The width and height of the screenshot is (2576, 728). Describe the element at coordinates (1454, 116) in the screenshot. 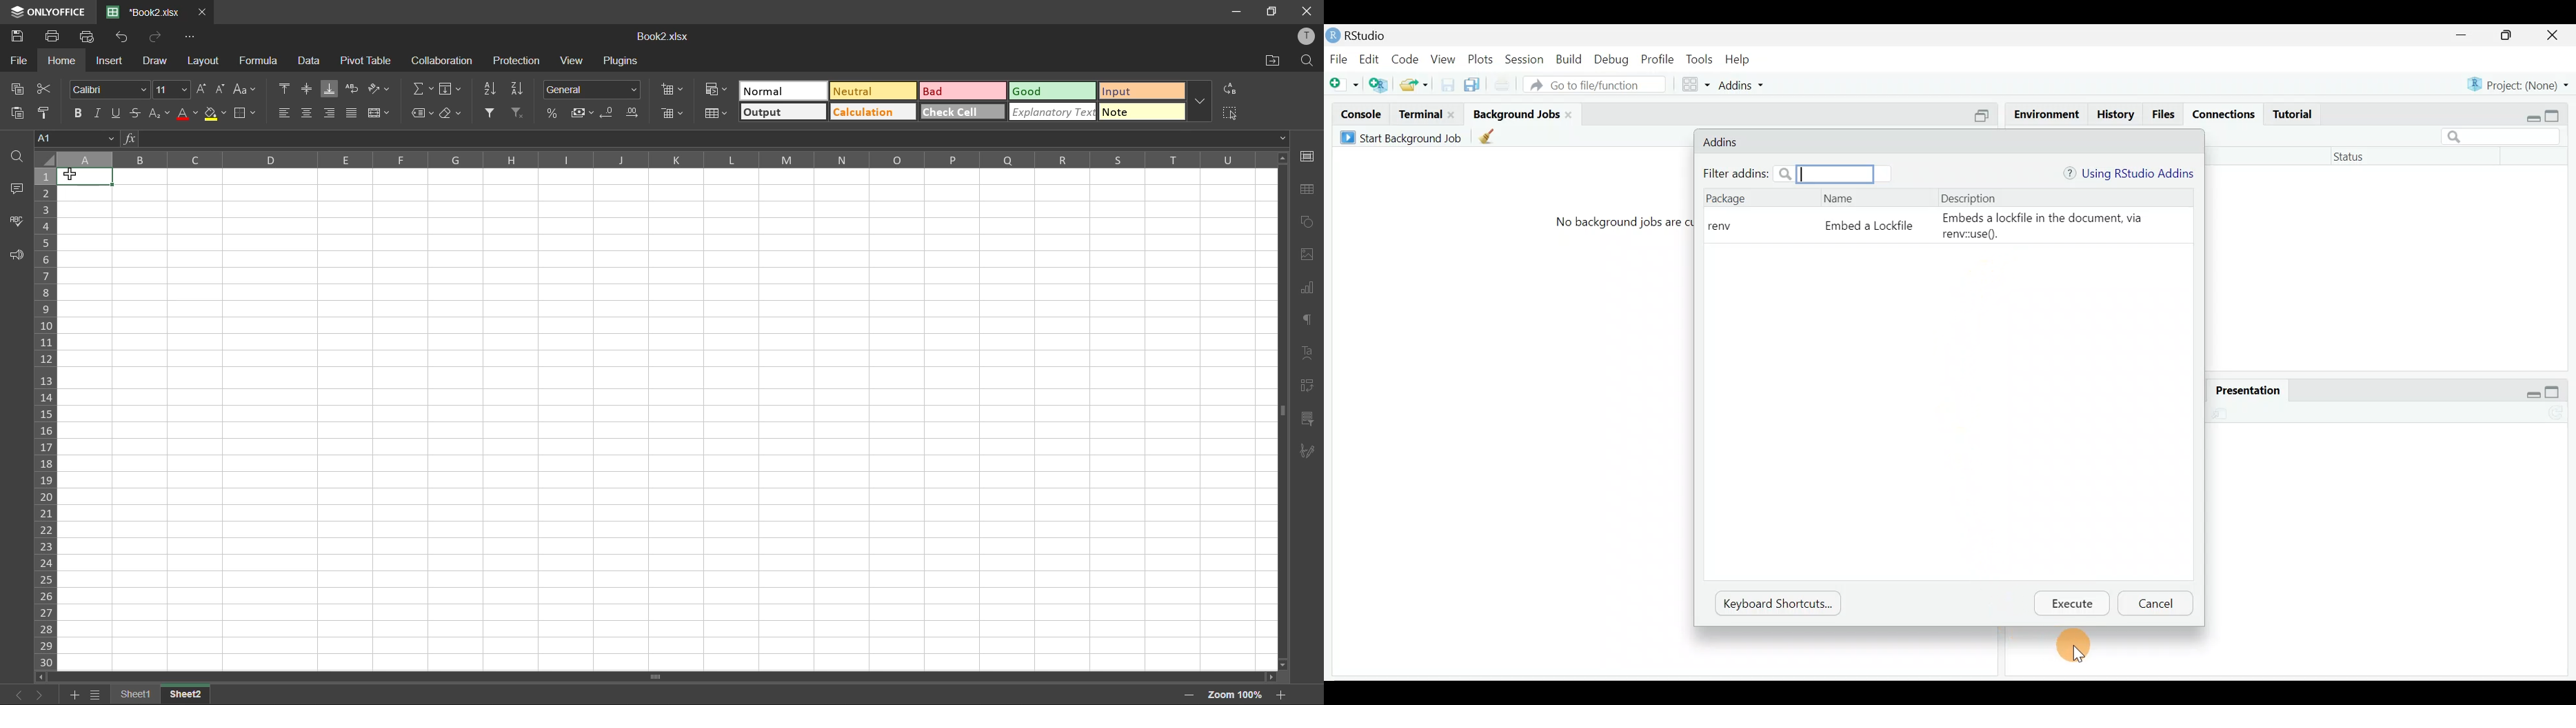

I see `close terminal` at that location.